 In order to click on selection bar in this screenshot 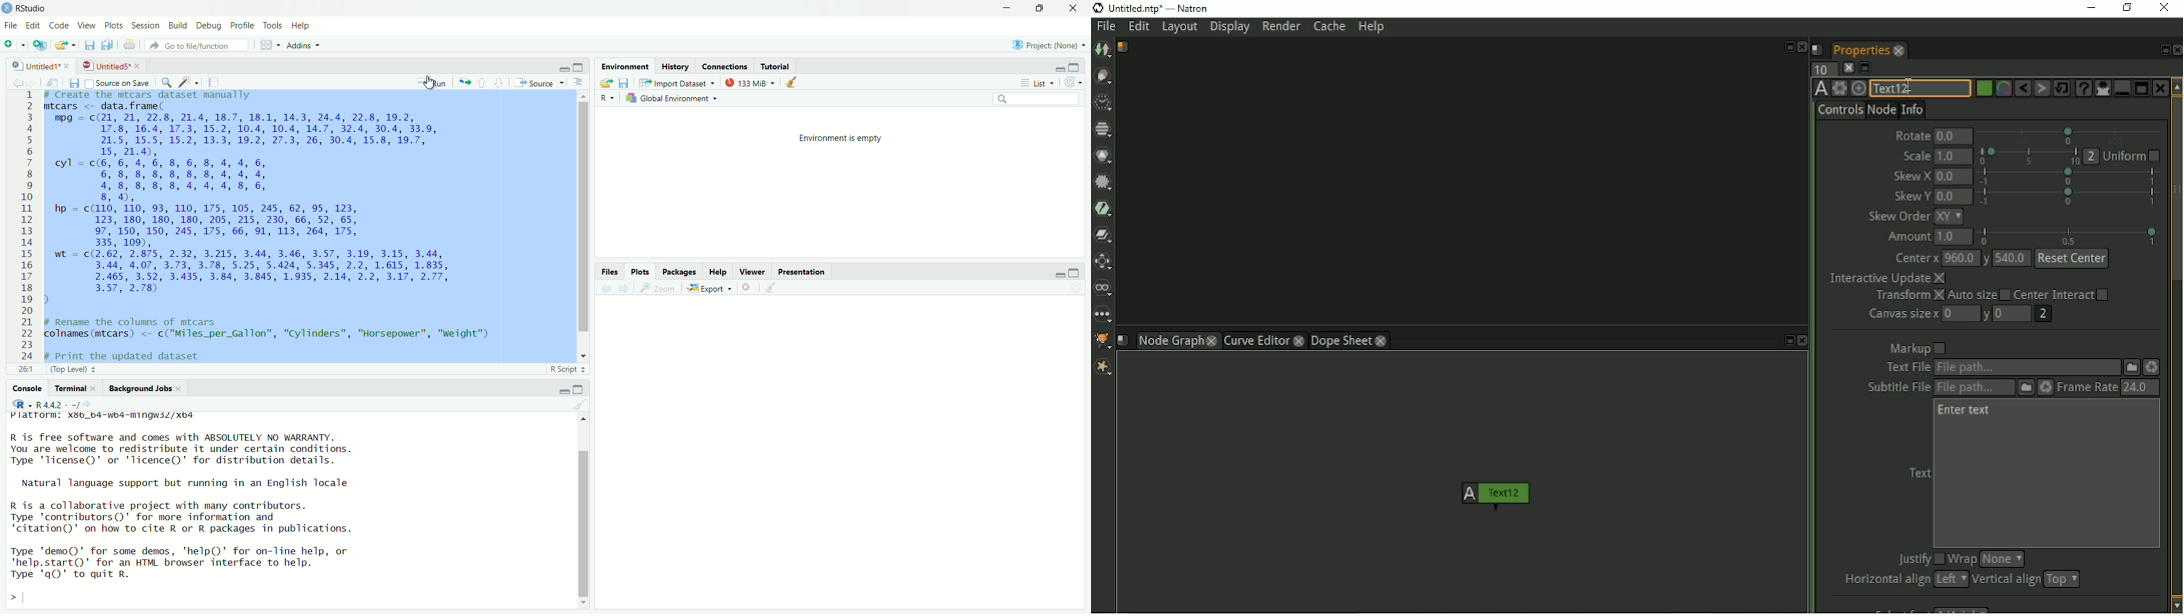, I will do `click(2068, 176)`.